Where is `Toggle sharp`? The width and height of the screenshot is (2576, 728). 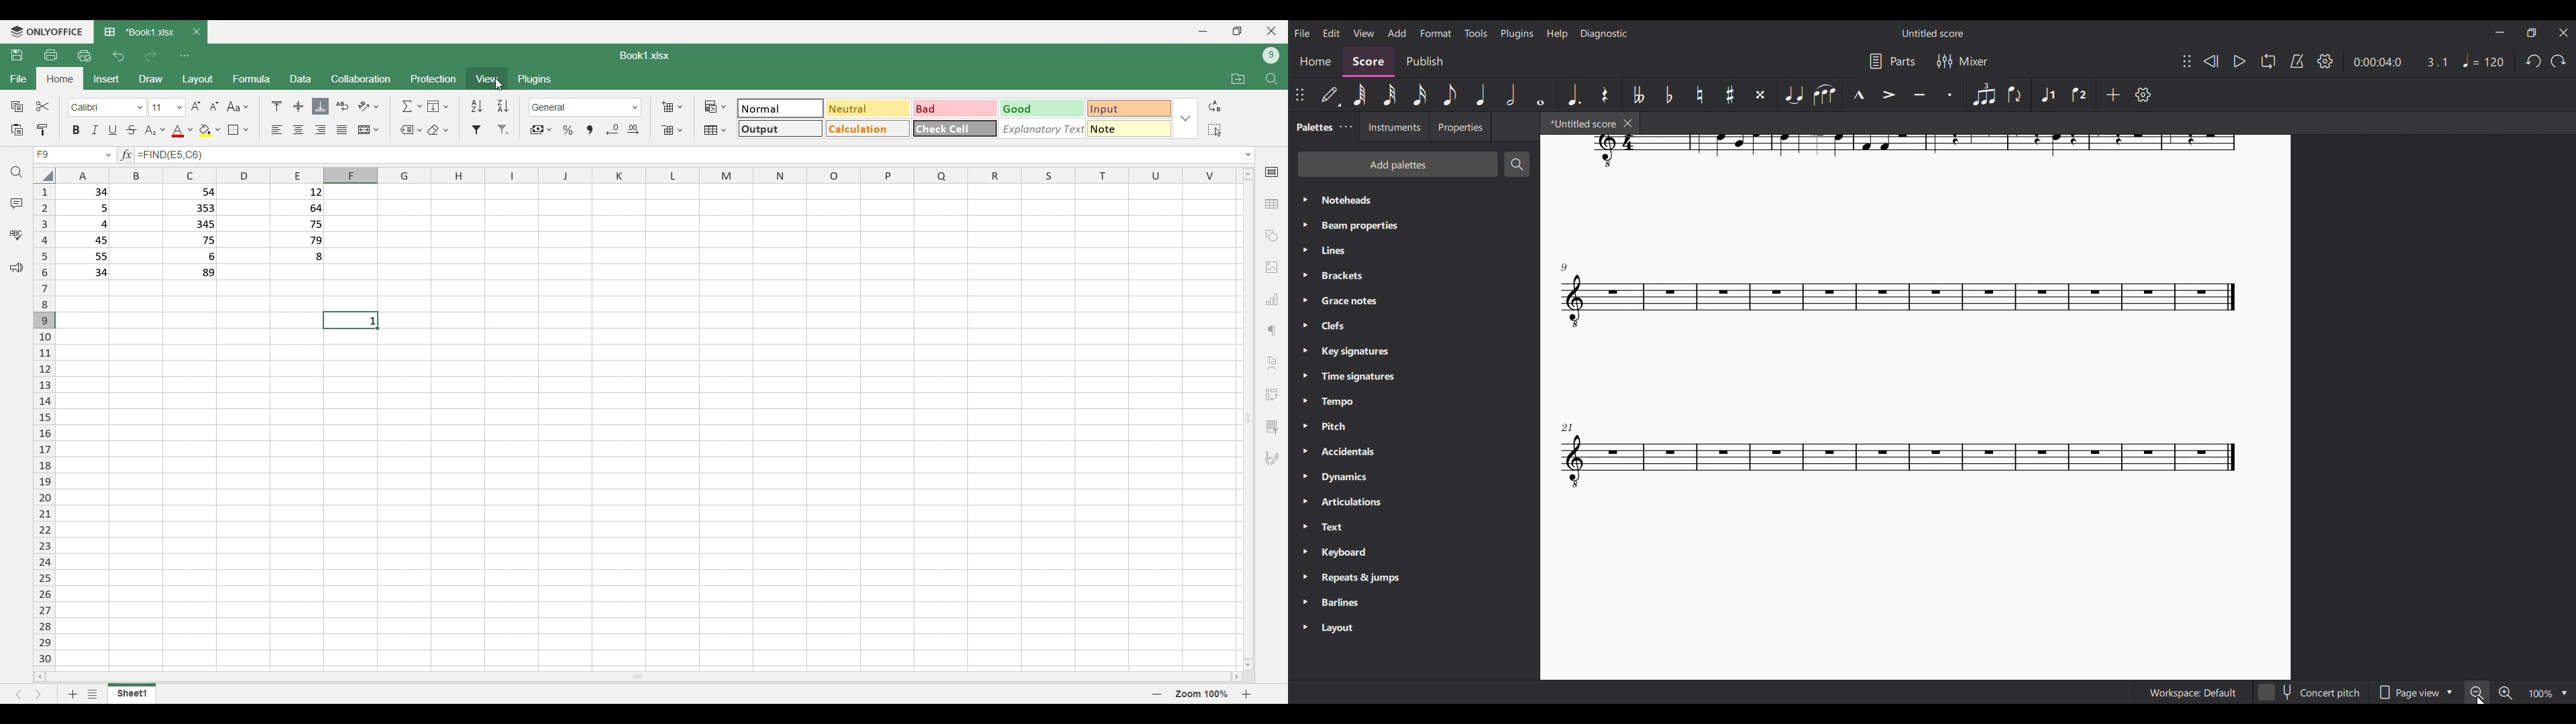 Toggle sharp is located at coordinates (1731, 95).